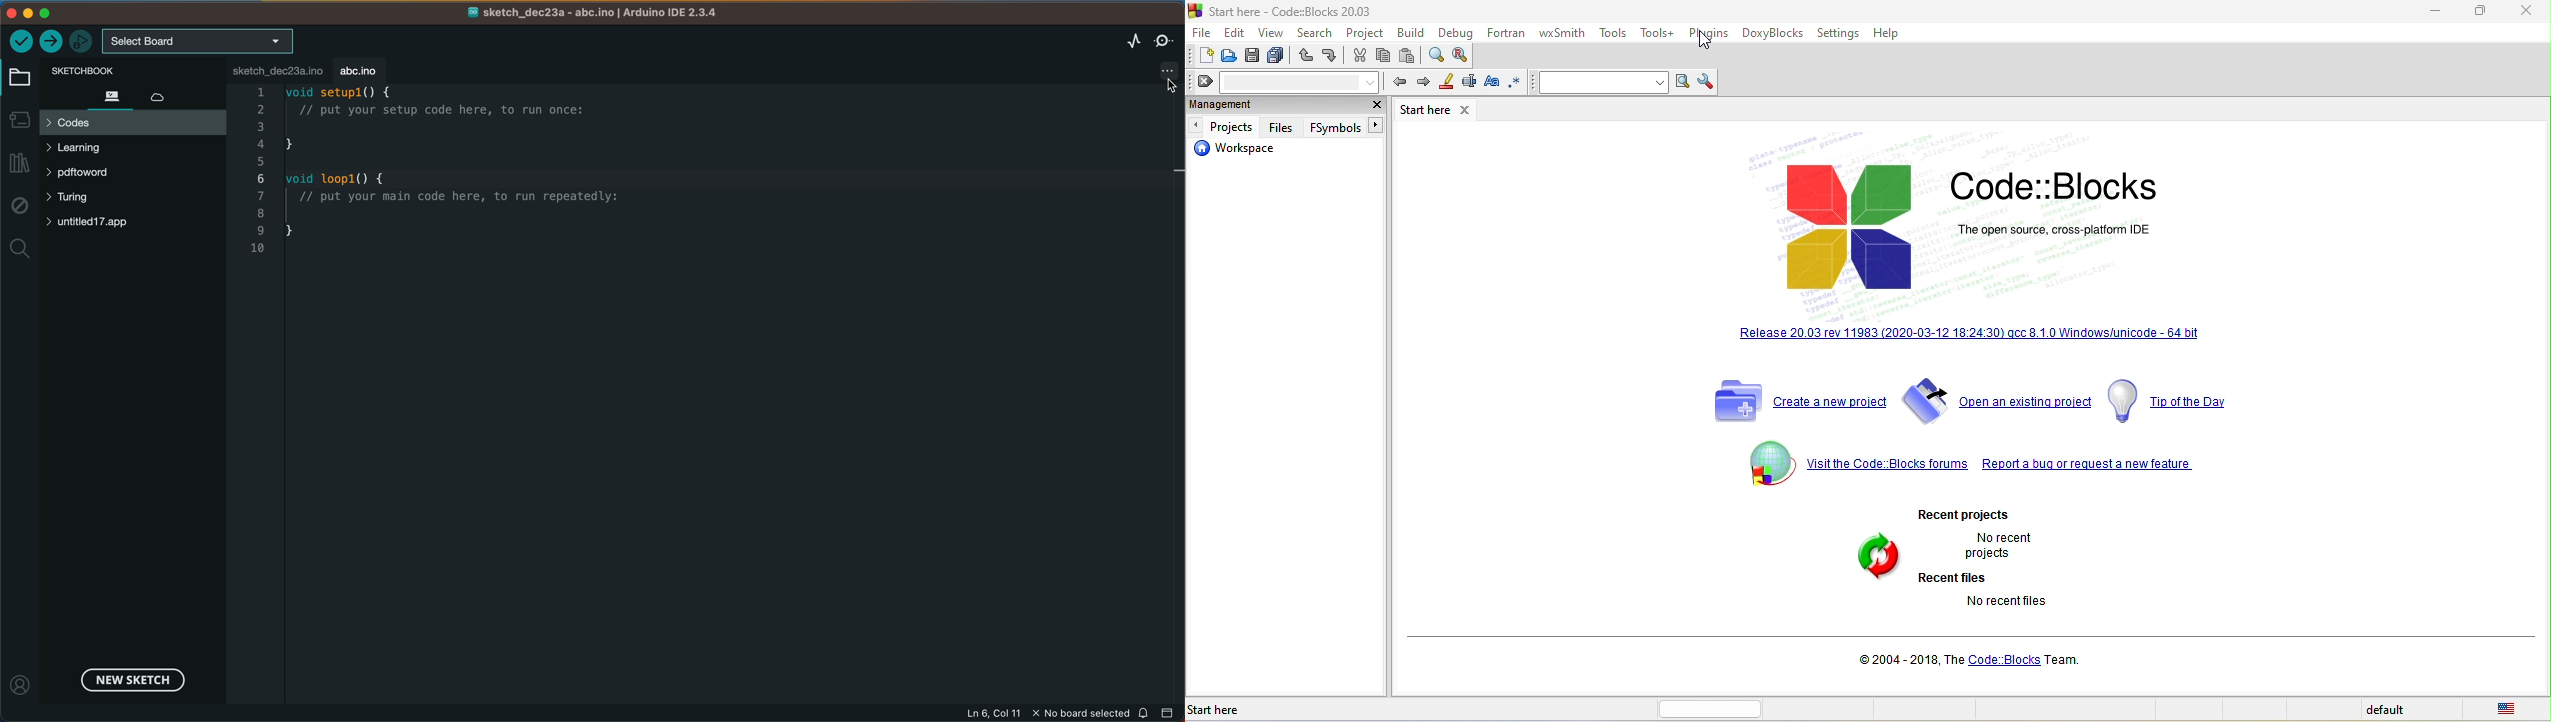  What do you see at coordinates (1270, 105) in the screenshot?
I see `management` at bounding box center [1270, 105].